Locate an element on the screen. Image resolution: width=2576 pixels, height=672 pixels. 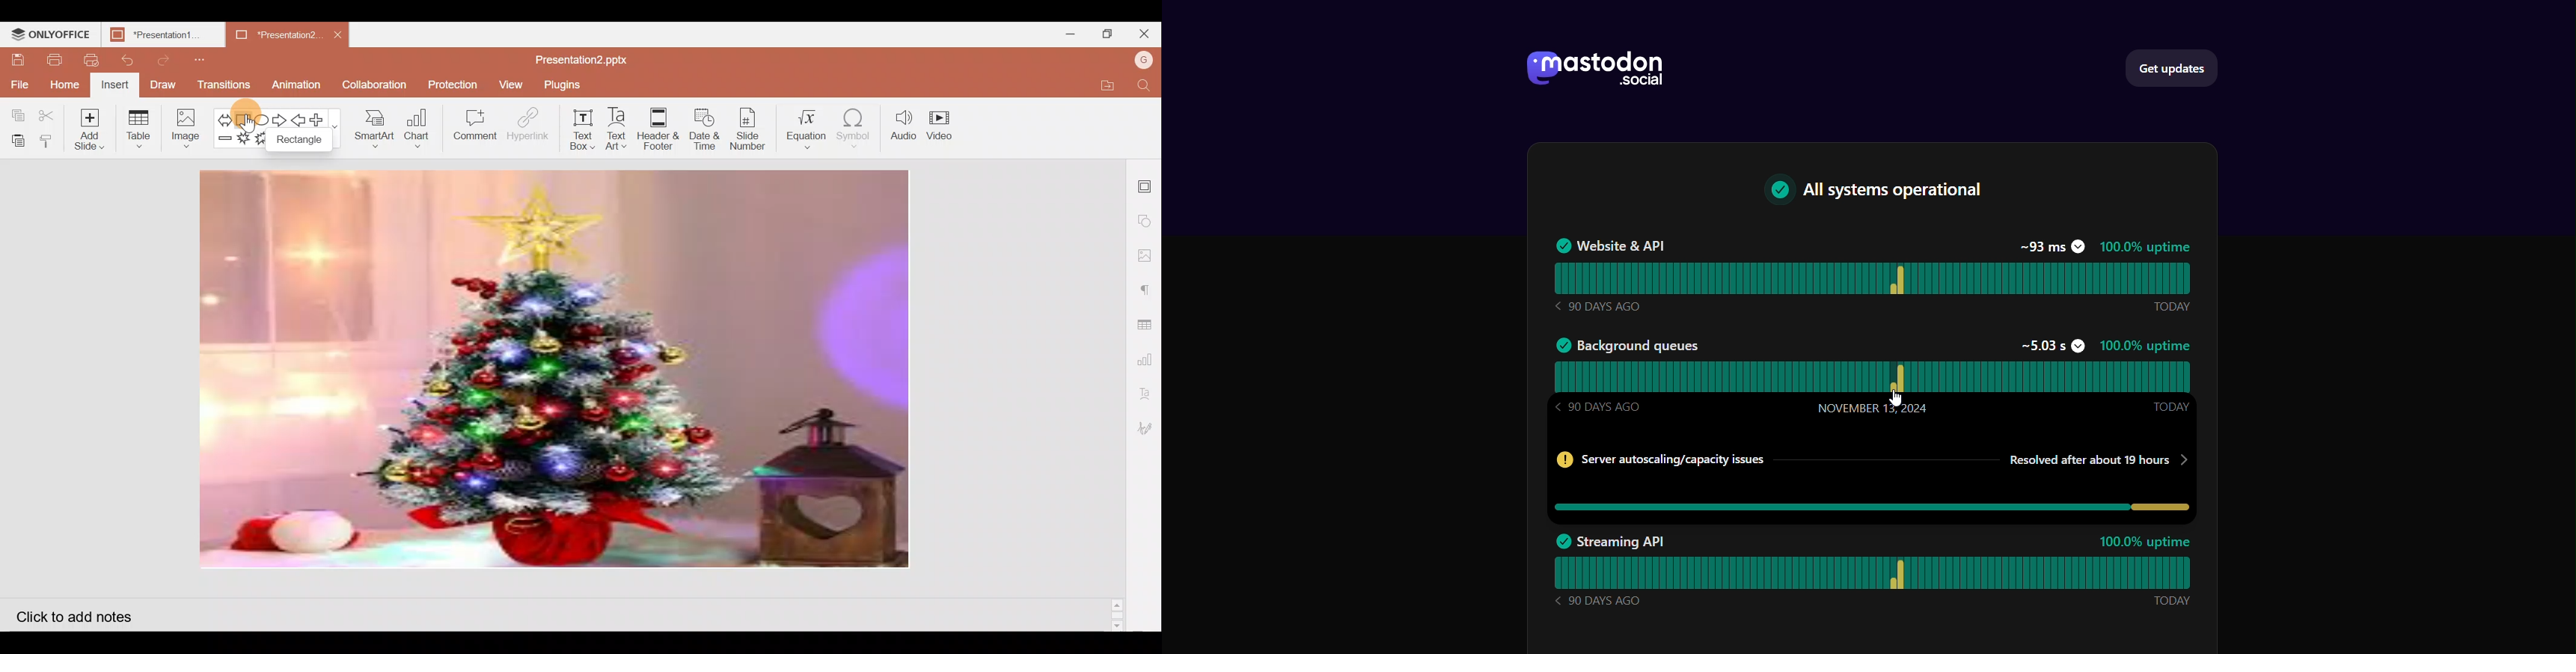
Minimize is located at coordinates (1070, 34).